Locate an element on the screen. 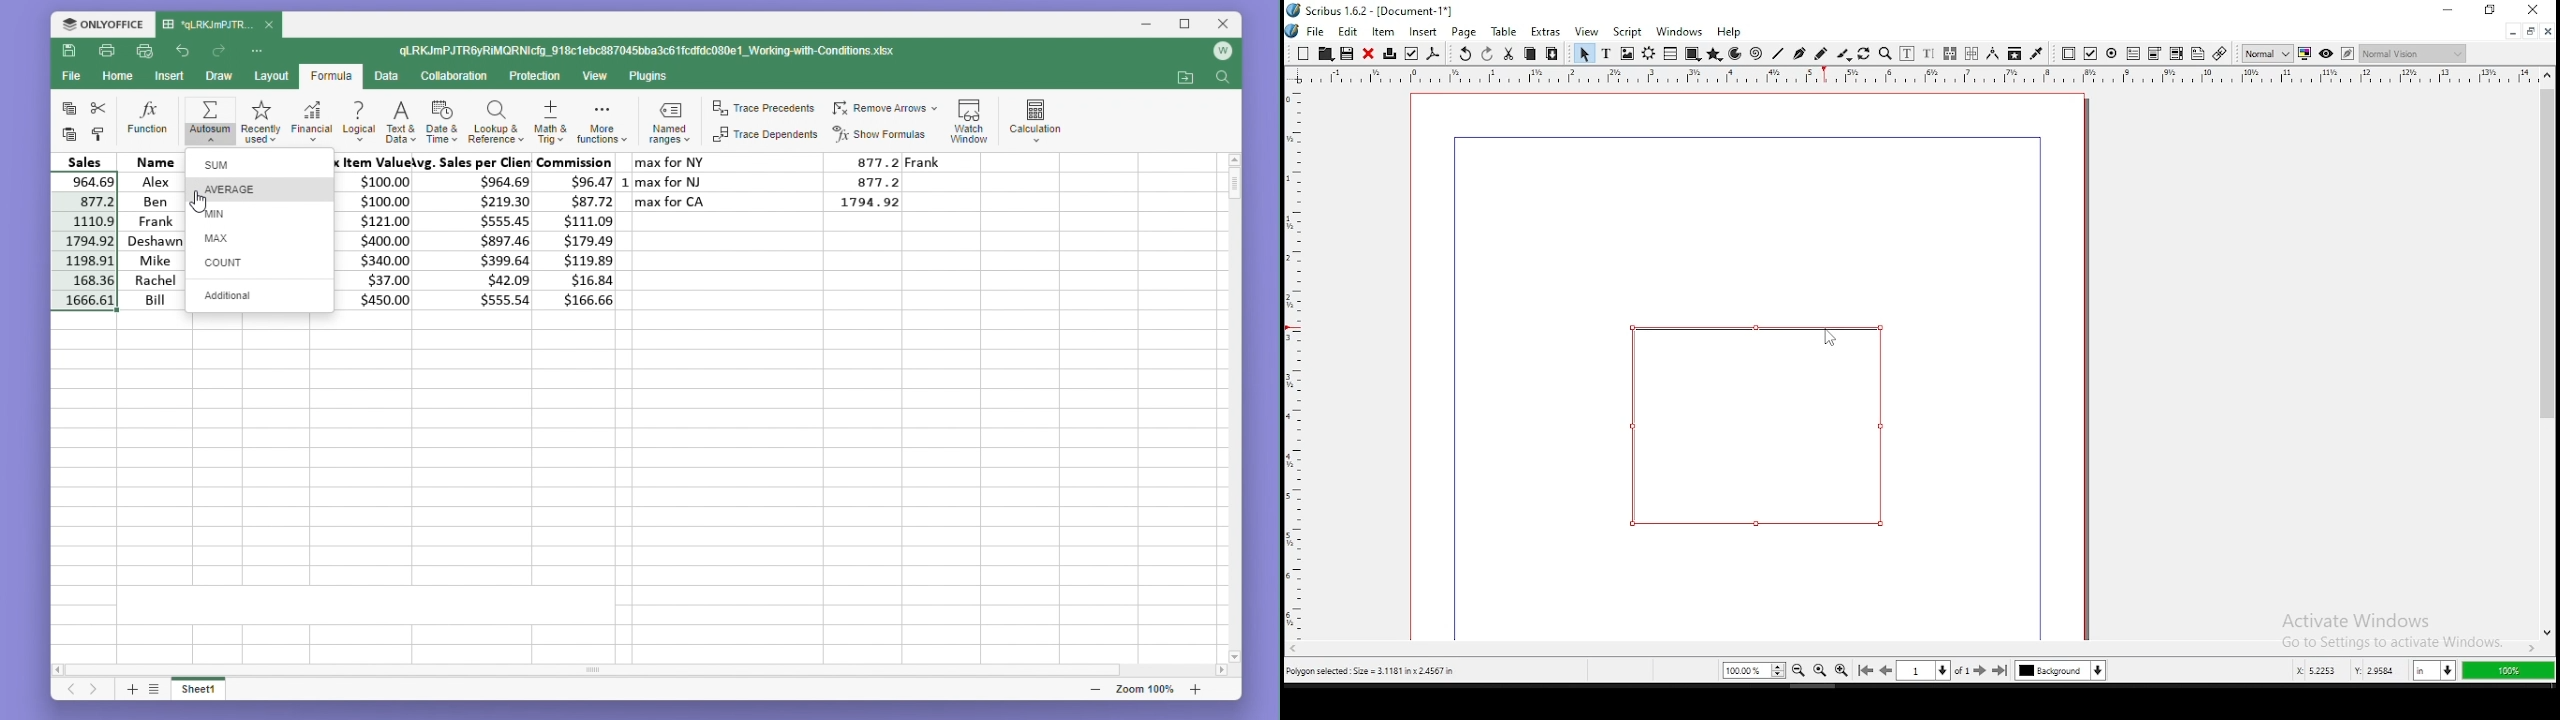 Image resolution: width=2576 pixels, height=728 pixels. text is located at coordinates (1607, 53).